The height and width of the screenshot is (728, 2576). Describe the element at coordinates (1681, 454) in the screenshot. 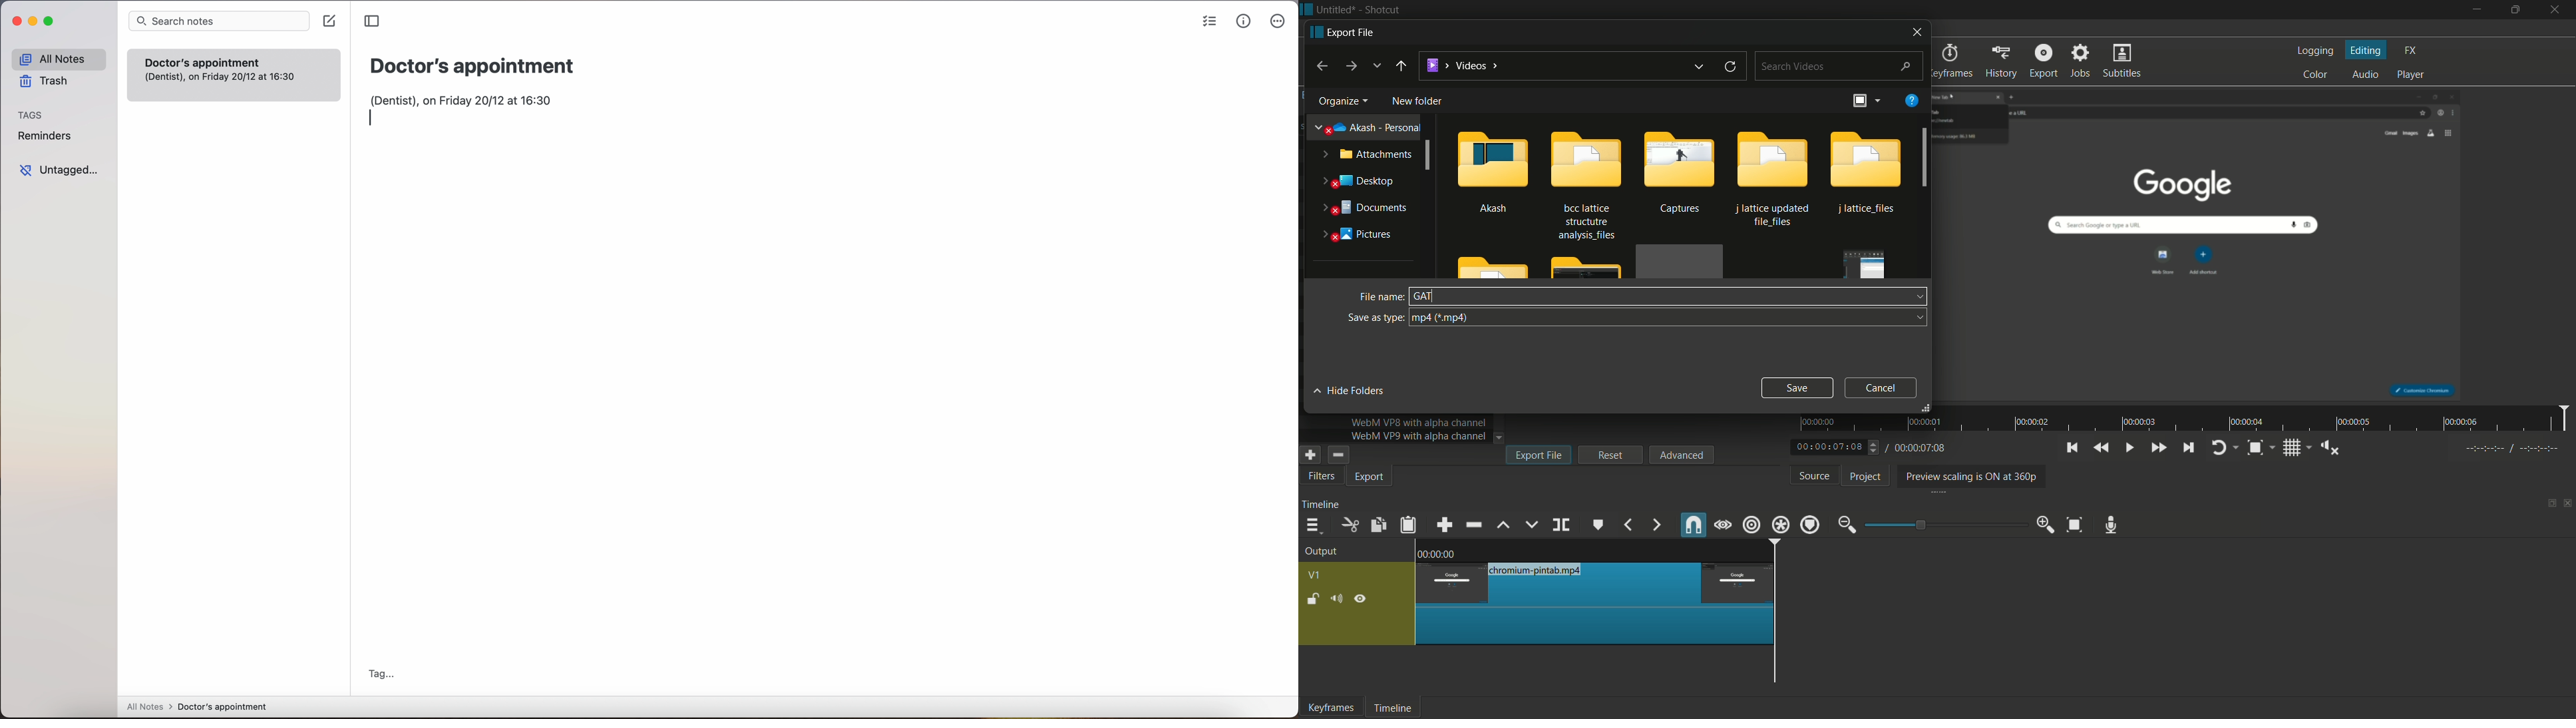

I see `advanced` at that location.